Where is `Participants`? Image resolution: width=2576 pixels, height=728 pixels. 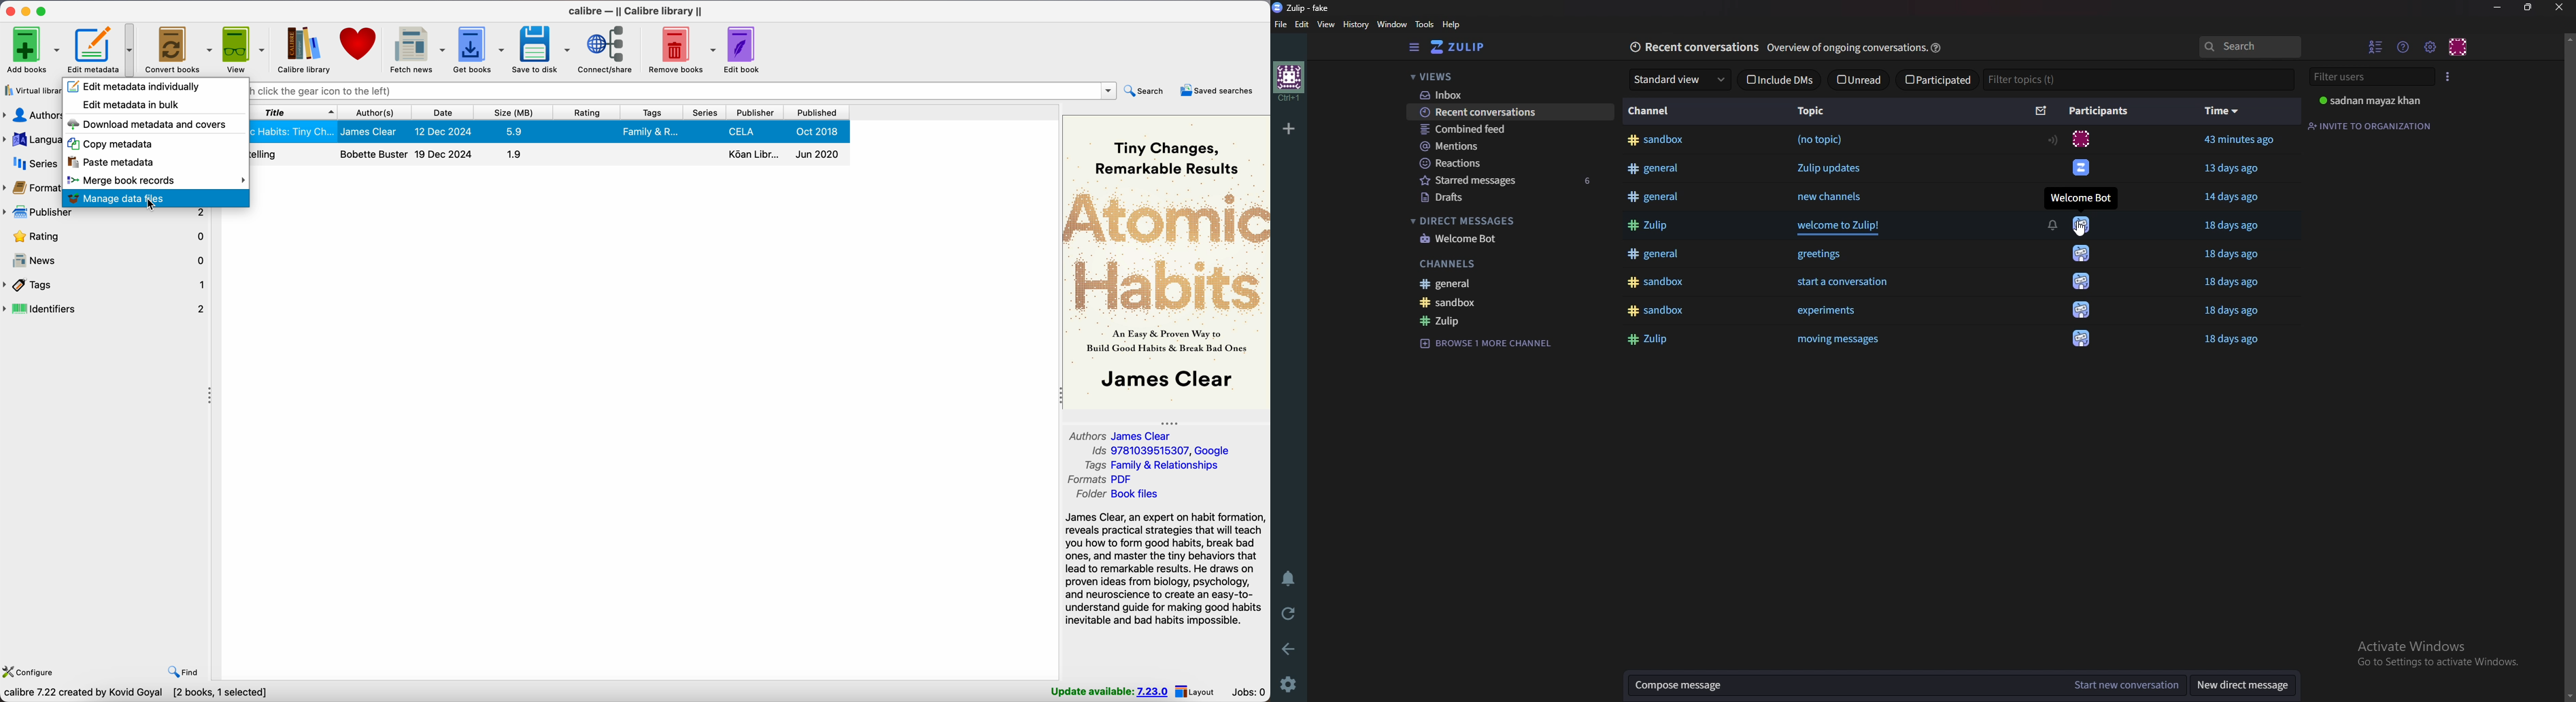
Participants is located at coordinates (2103, 111).